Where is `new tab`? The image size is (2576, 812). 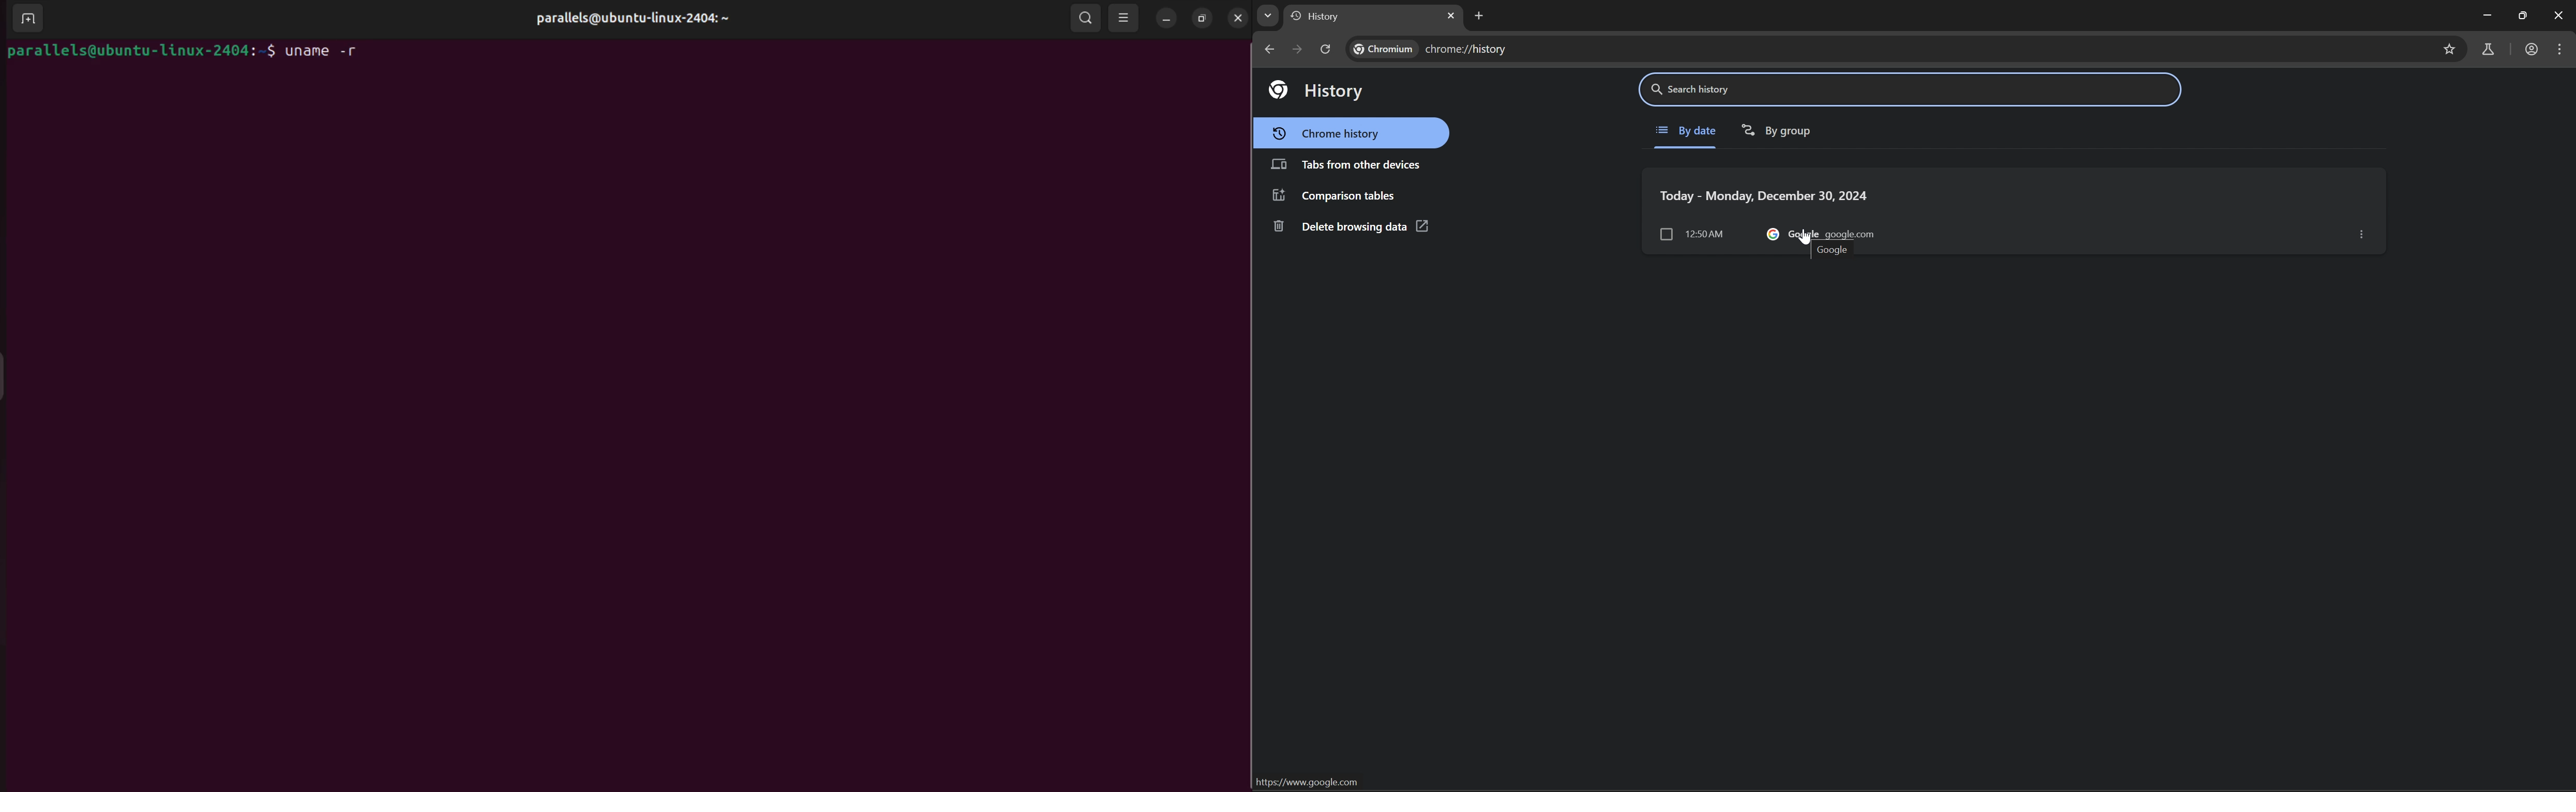
new tab is located at coordinates (1477, 16).